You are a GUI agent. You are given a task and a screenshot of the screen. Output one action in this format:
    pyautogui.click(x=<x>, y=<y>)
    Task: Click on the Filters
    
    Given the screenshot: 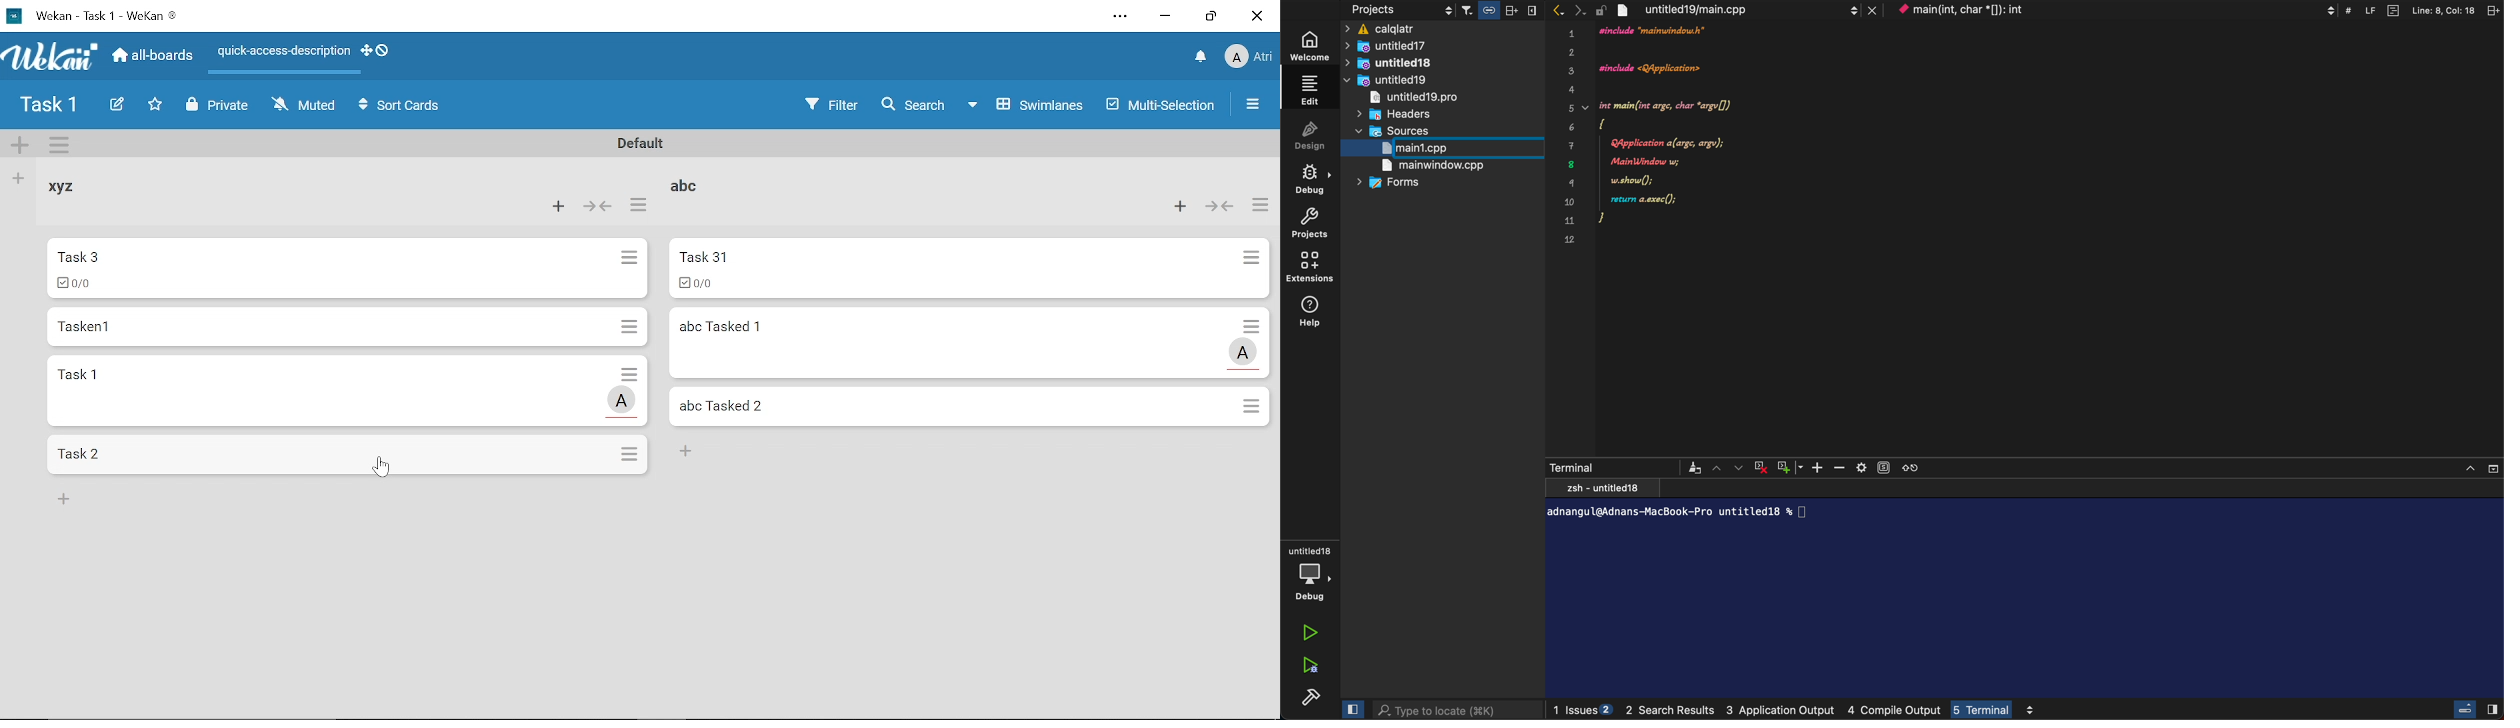 What is the action you would take?
    pyautogui.click(x=827, y=105)
    